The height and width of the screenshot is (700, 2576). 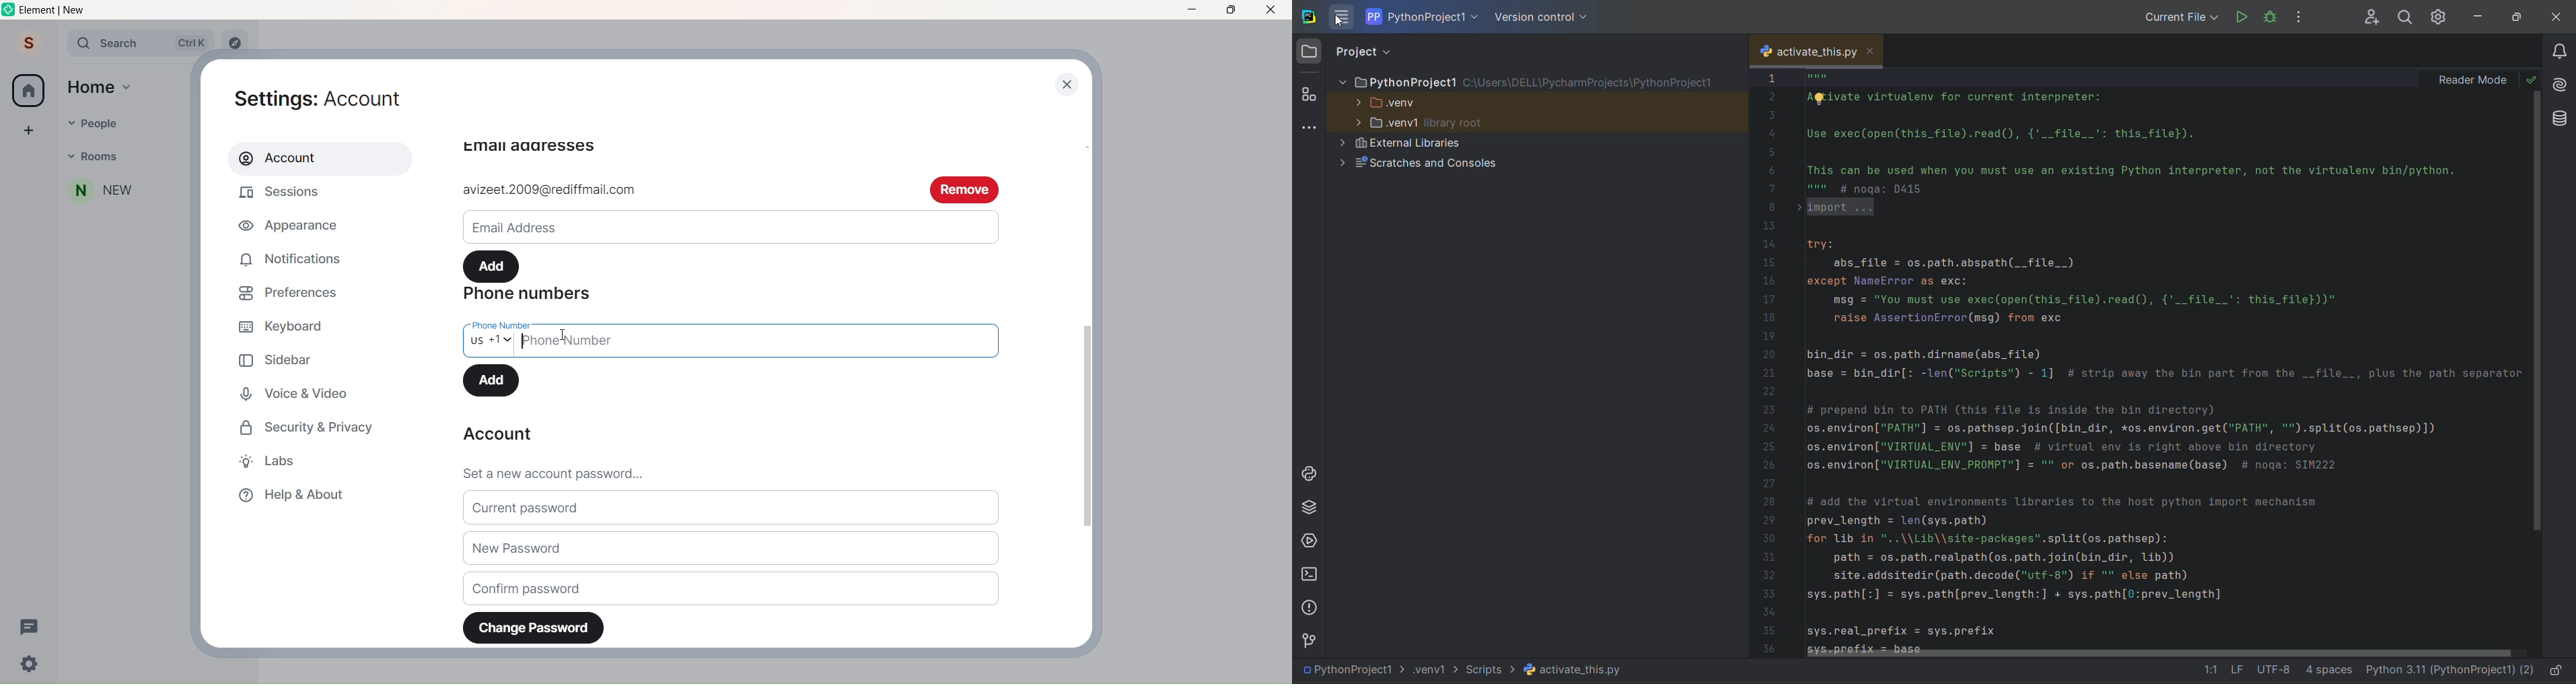 I want to click on phone number, so click(x=498, y=324).